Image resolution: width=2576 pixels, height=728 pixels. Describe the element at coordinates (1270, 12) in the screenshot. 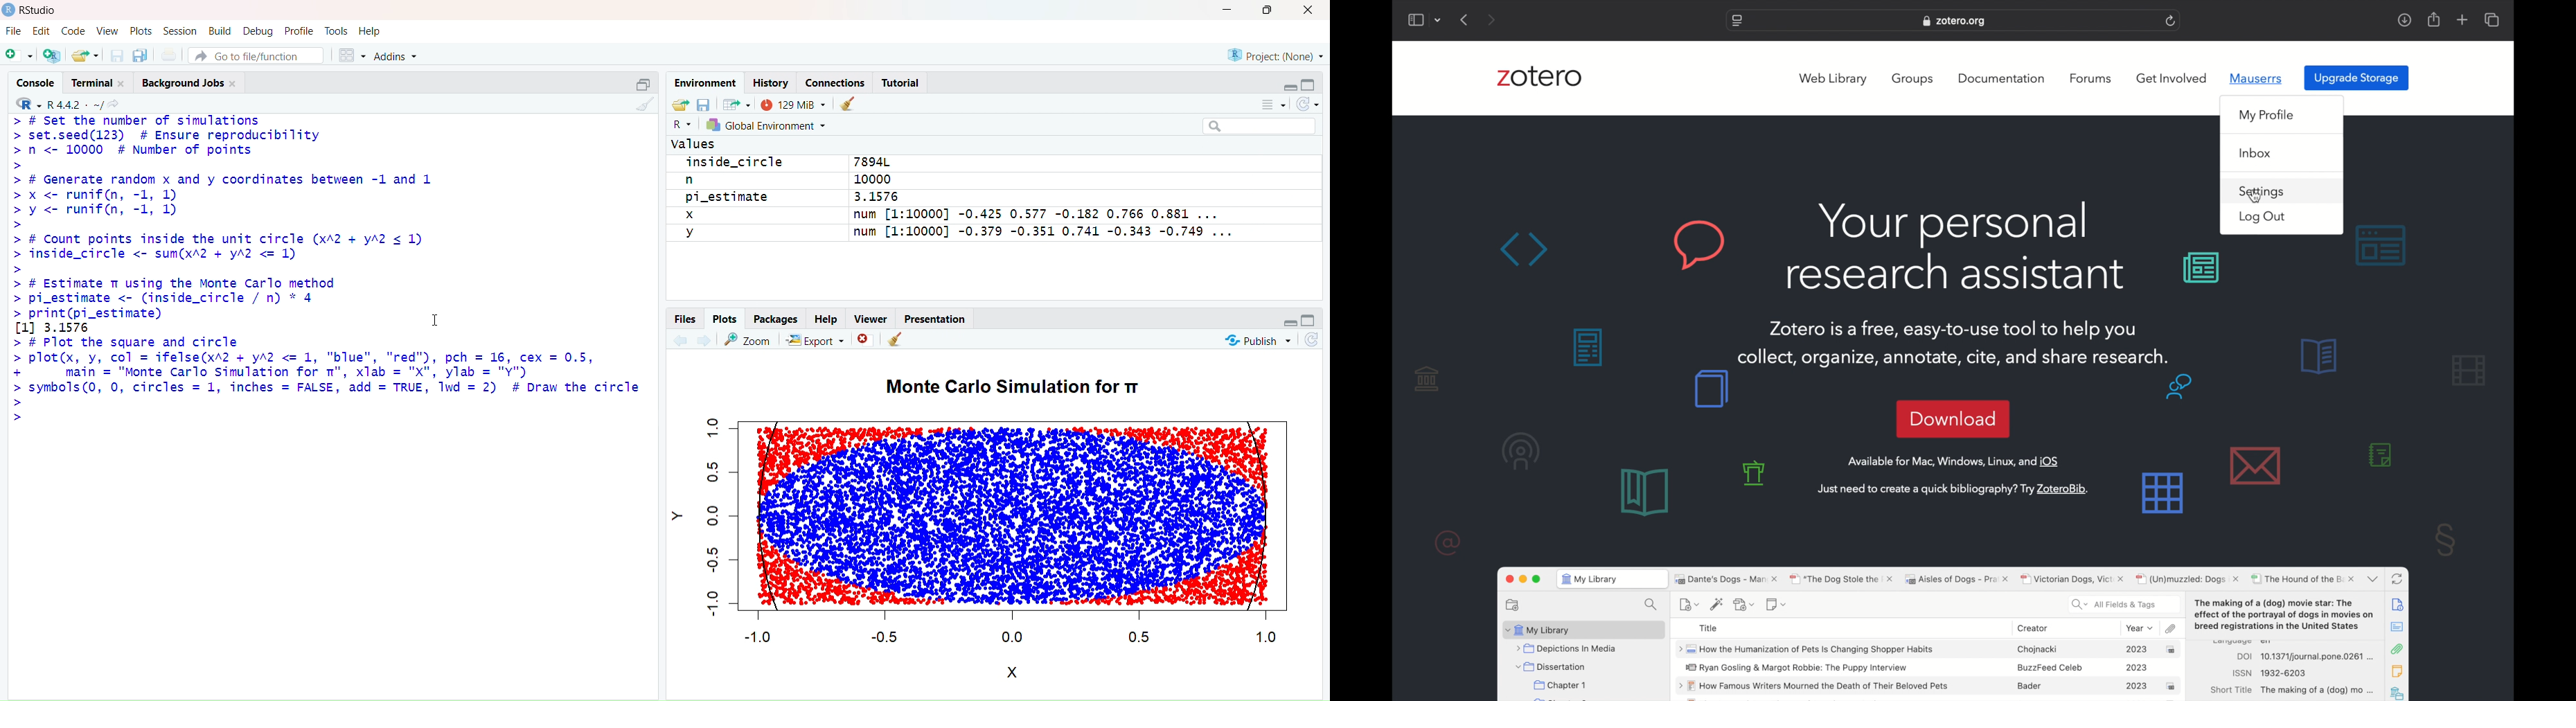

I see `Maximize` at that location.